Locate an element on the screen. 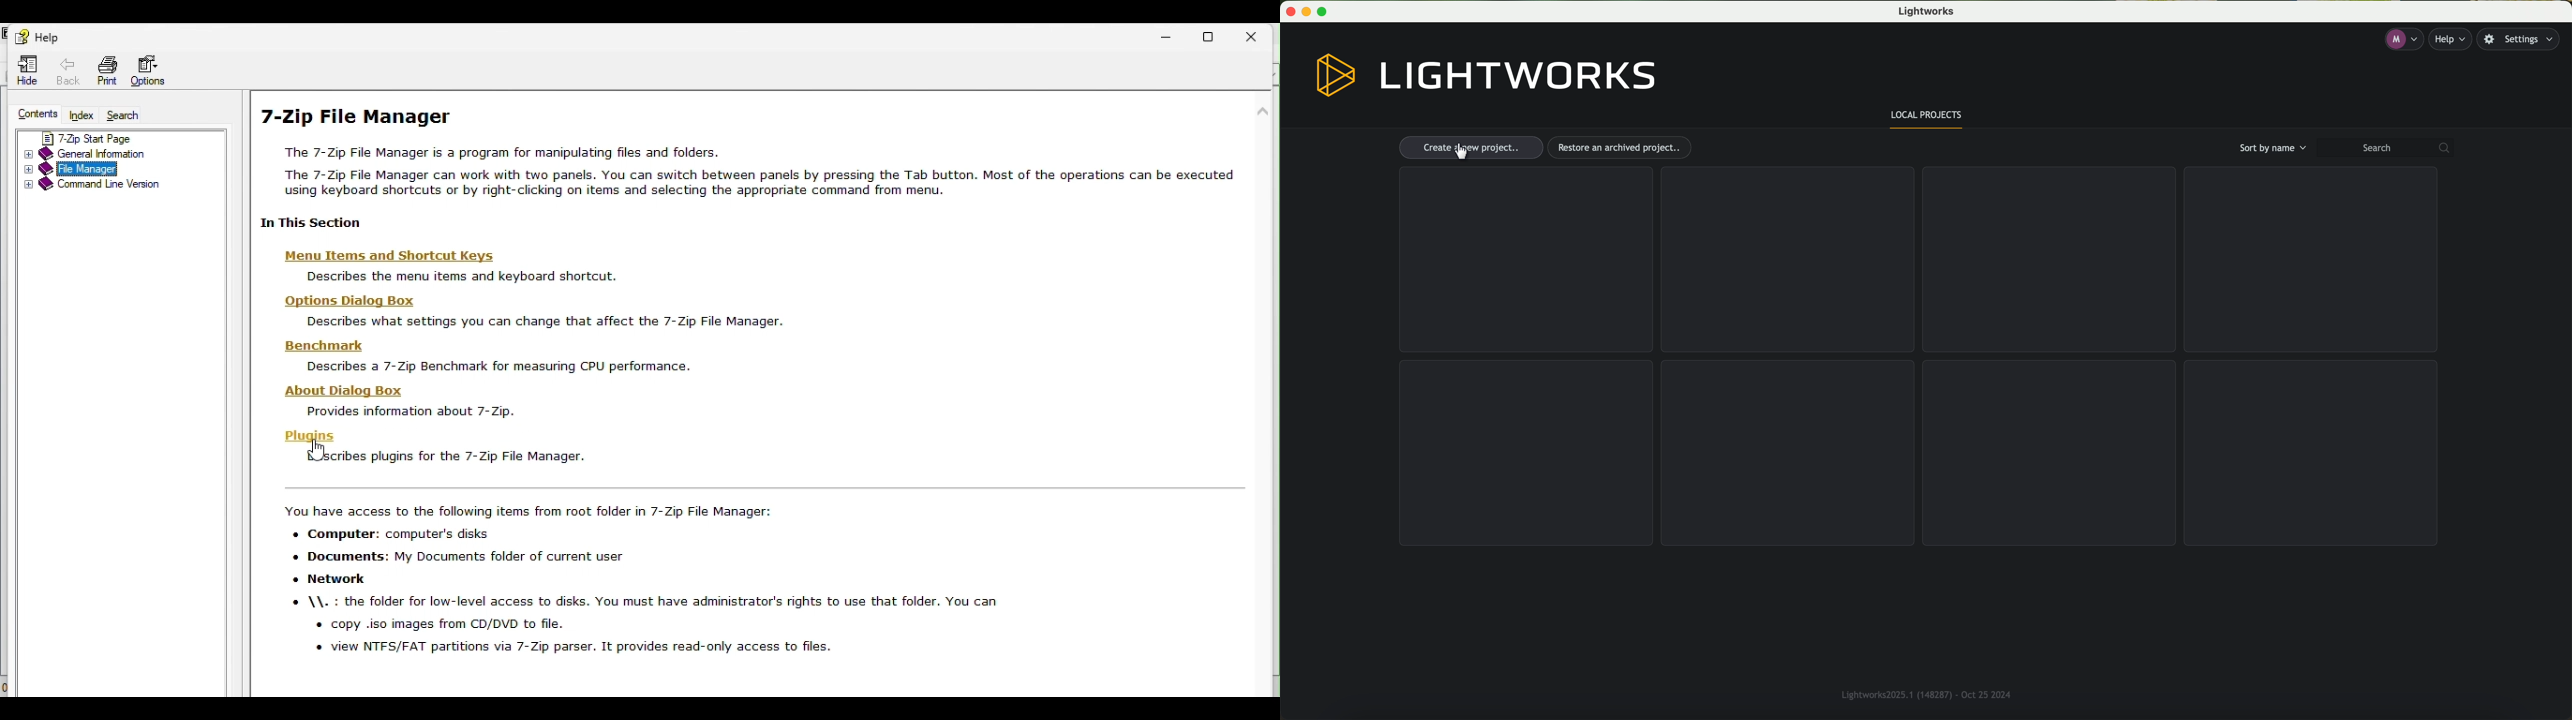 The image size is (2576, 728). Lightworks is located at coordinates (1929, 12).